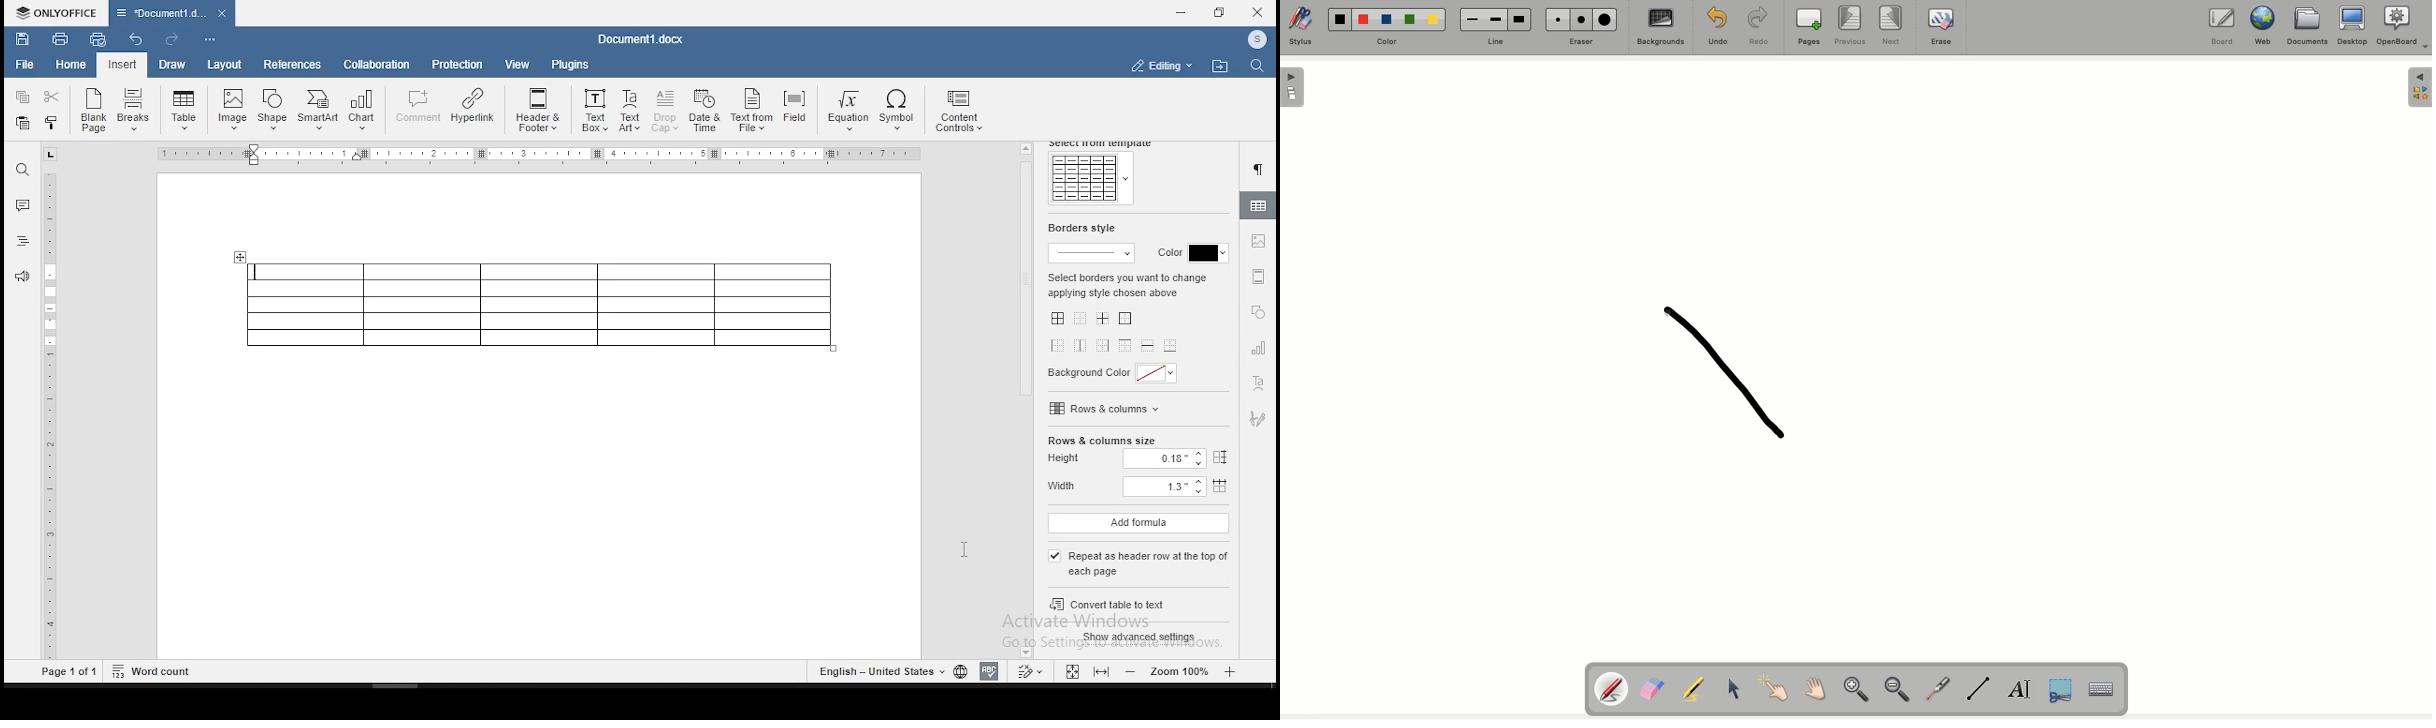 This screenshot has height=728, width=2436. Describe the element at coordinates (152, 671) in the screenshot. I see `Word count` at that location.